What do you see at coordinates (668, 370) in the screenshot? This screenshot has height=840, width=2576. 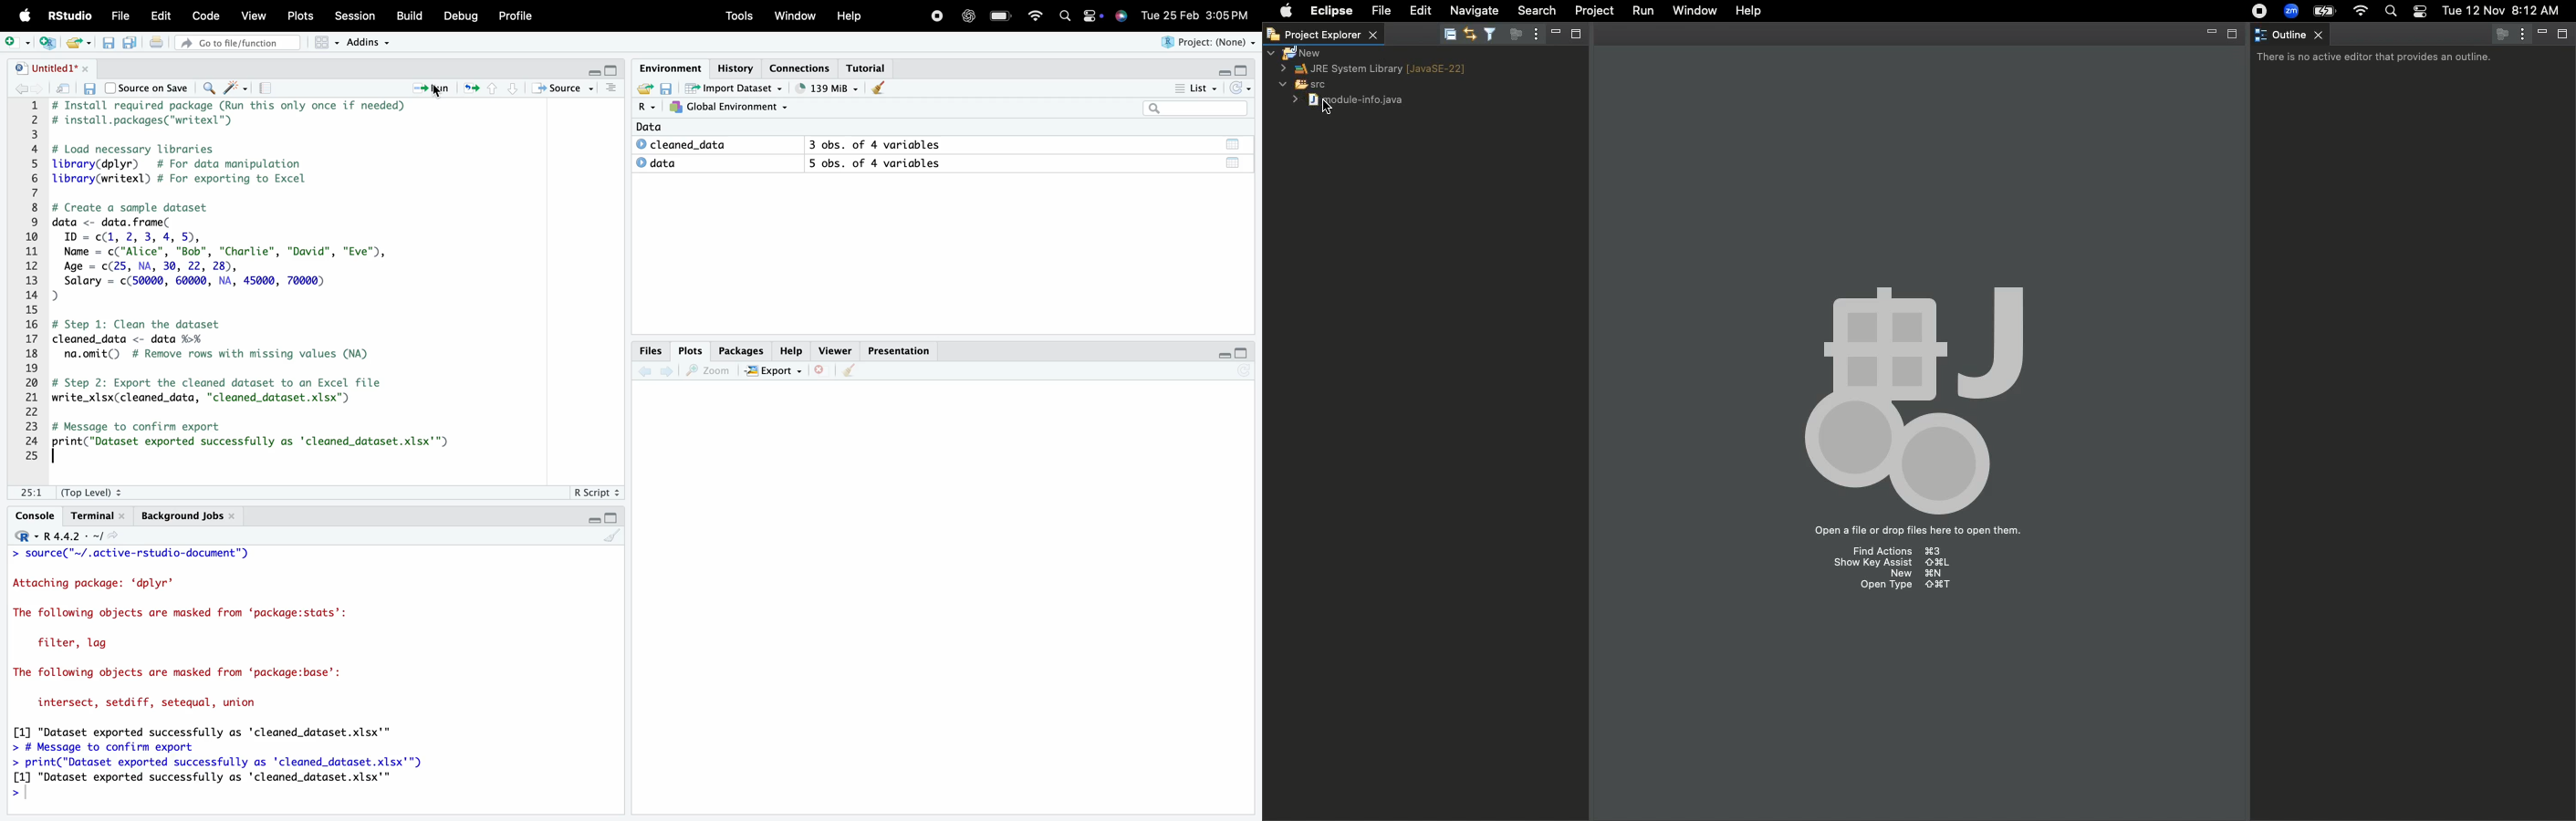 I see `Go forward to the next source location (Ctrl + F10)` at bounding box center [668, 370].